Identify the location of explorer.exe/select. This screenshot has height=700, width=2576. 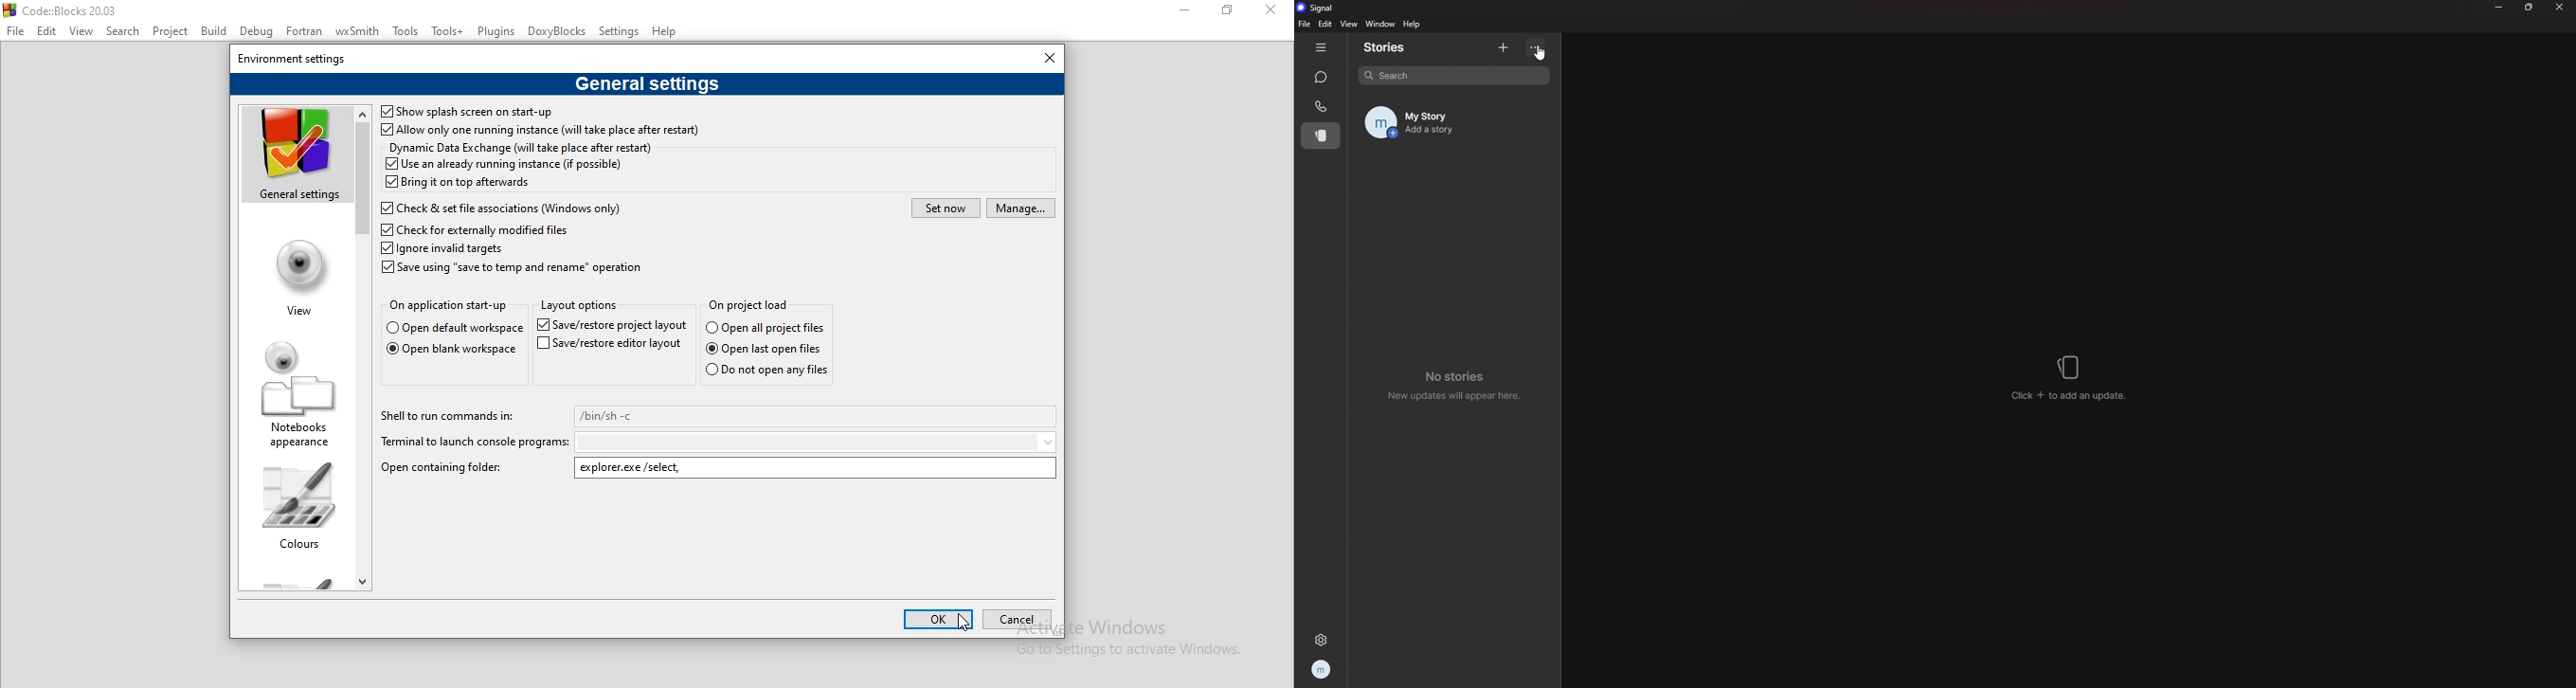
(816, 468).